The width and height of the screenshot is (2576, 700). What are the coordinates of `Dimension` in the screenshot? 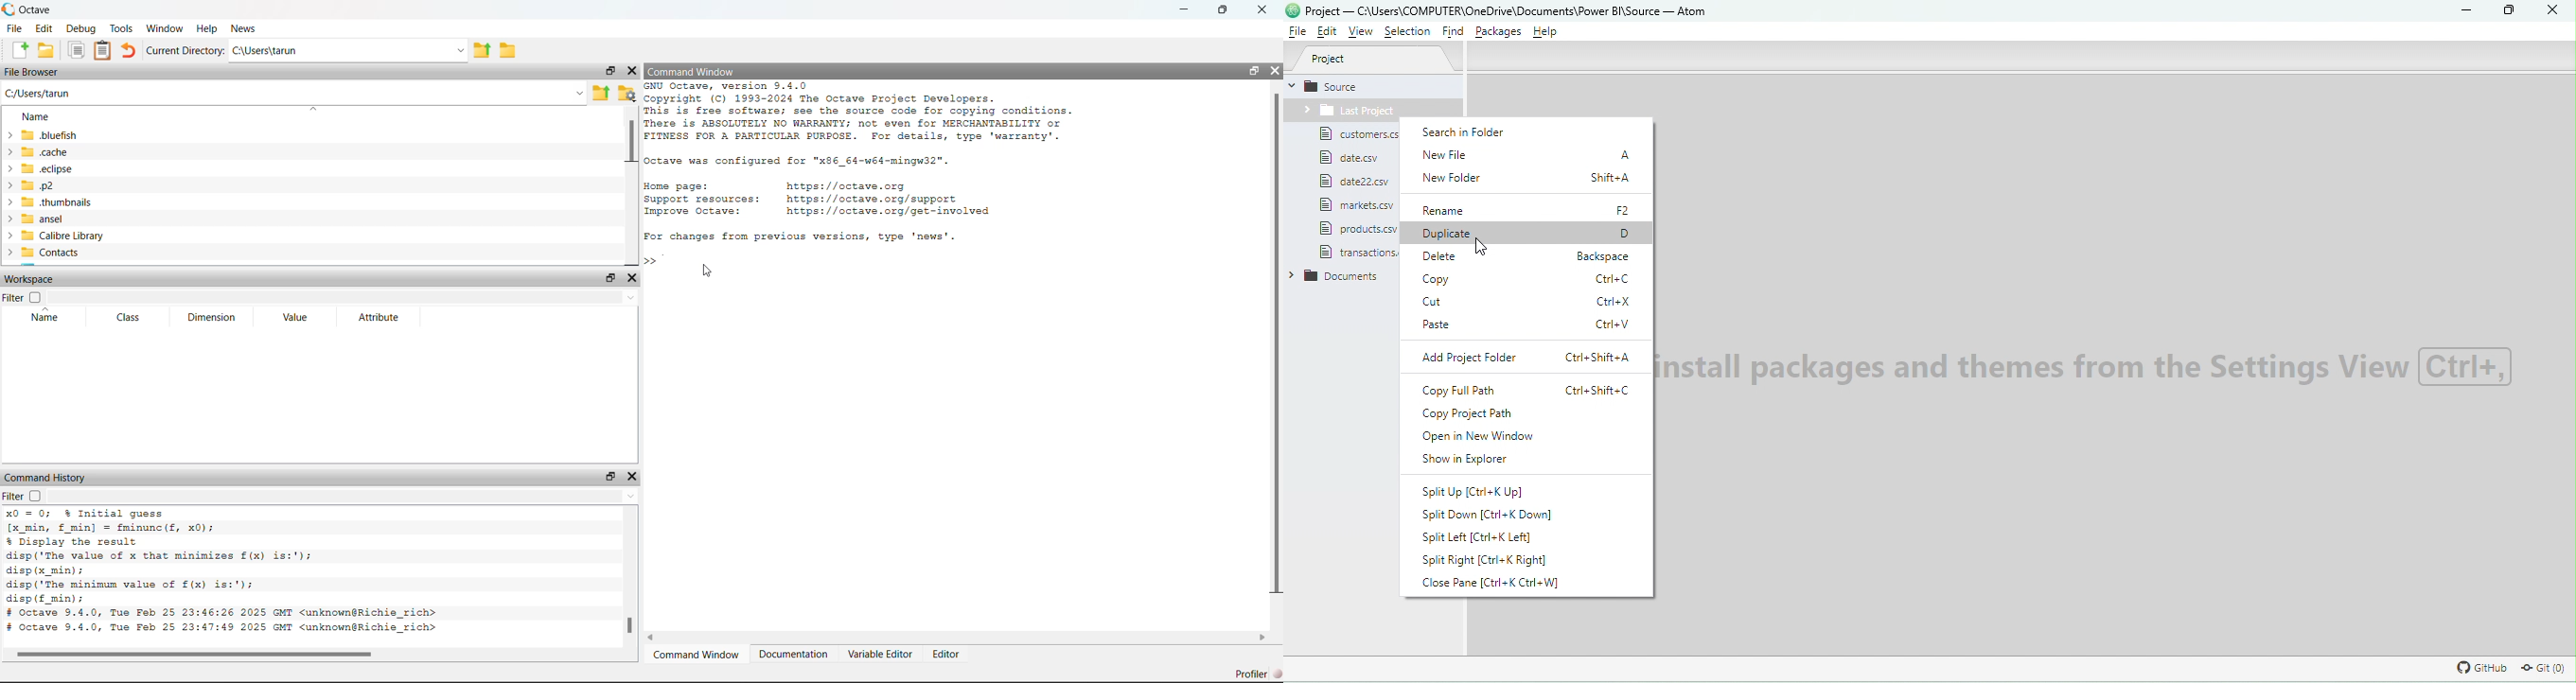 It's located at (217, 319).